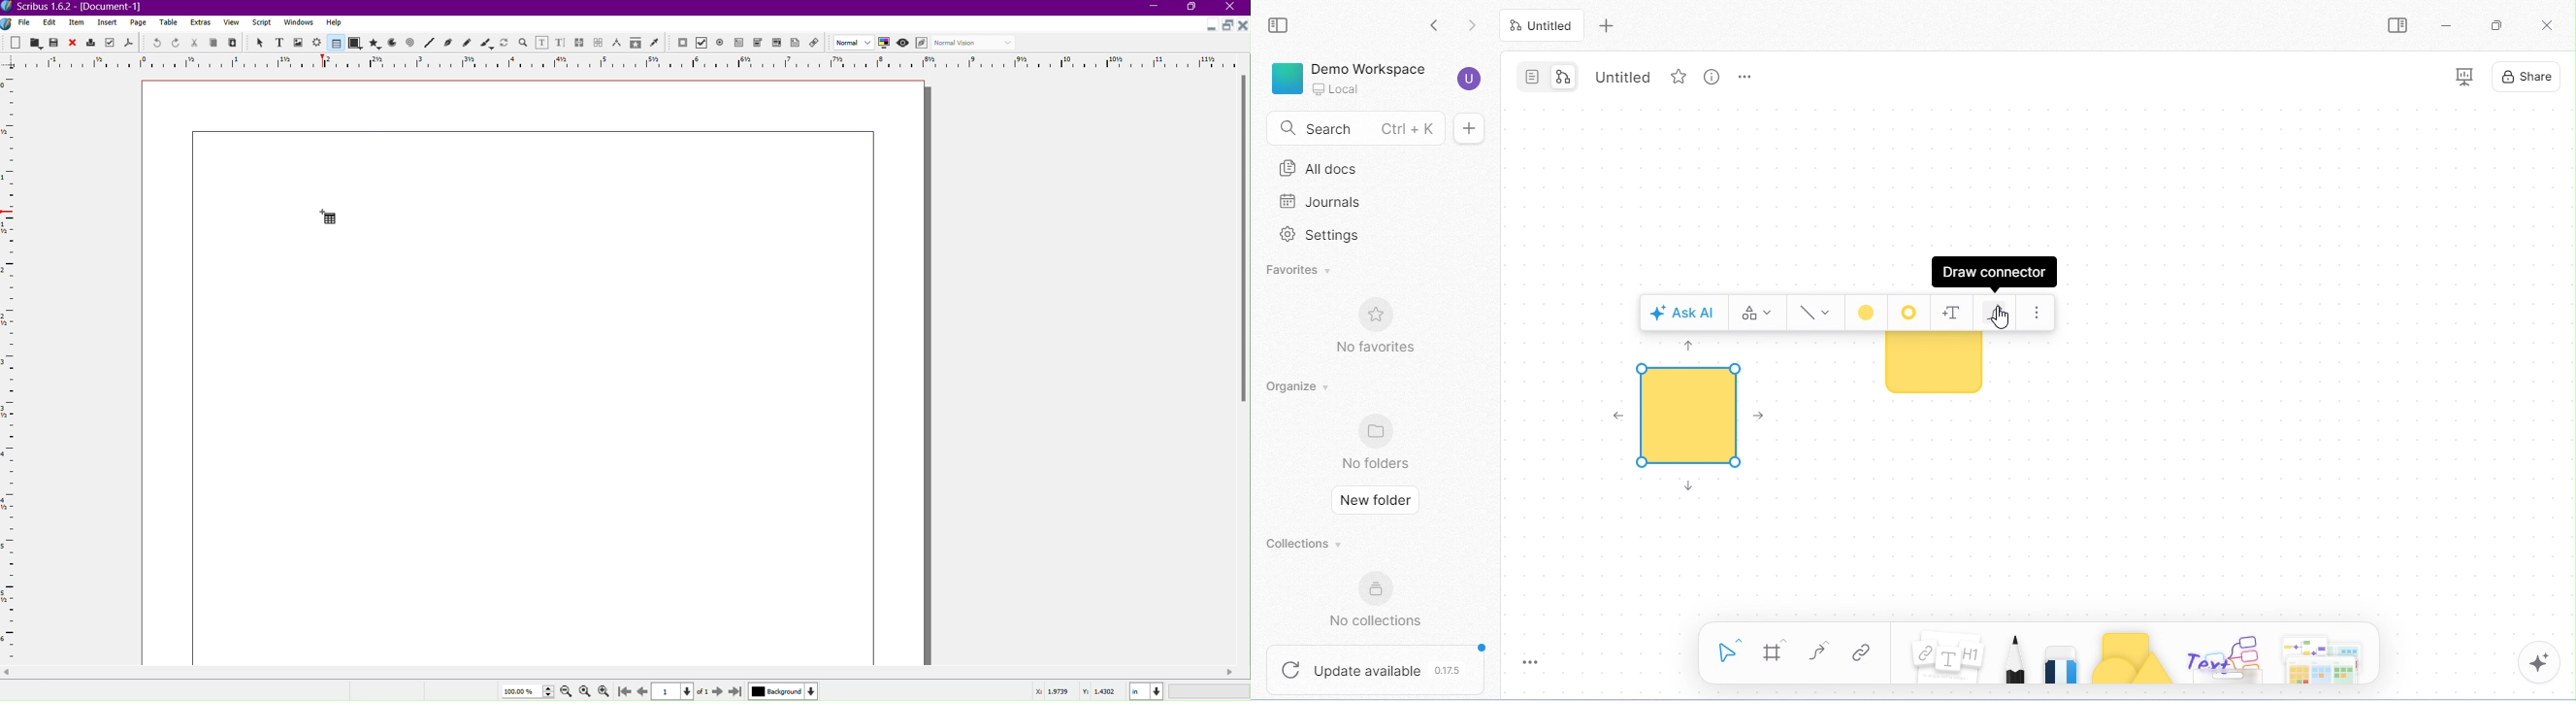 This screenshot has width=2576, height=728. Describe the element at coordinates (1234, 8) in the screenshot. I see `Close` at that location.